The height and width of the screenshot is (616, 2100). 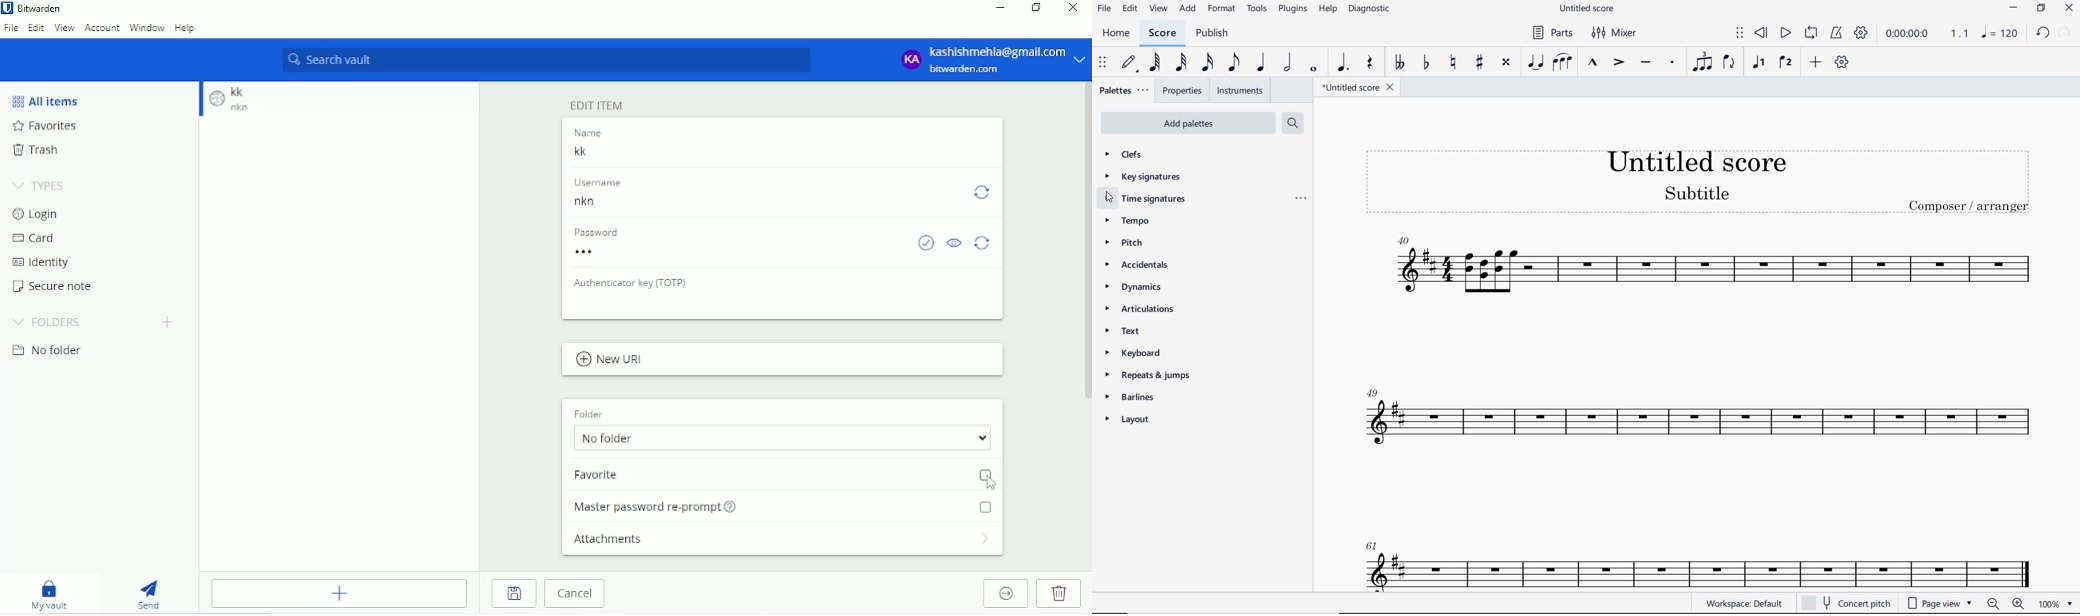 I want to click on AUGMENTATION DOT, so click(x=1342, y=63).